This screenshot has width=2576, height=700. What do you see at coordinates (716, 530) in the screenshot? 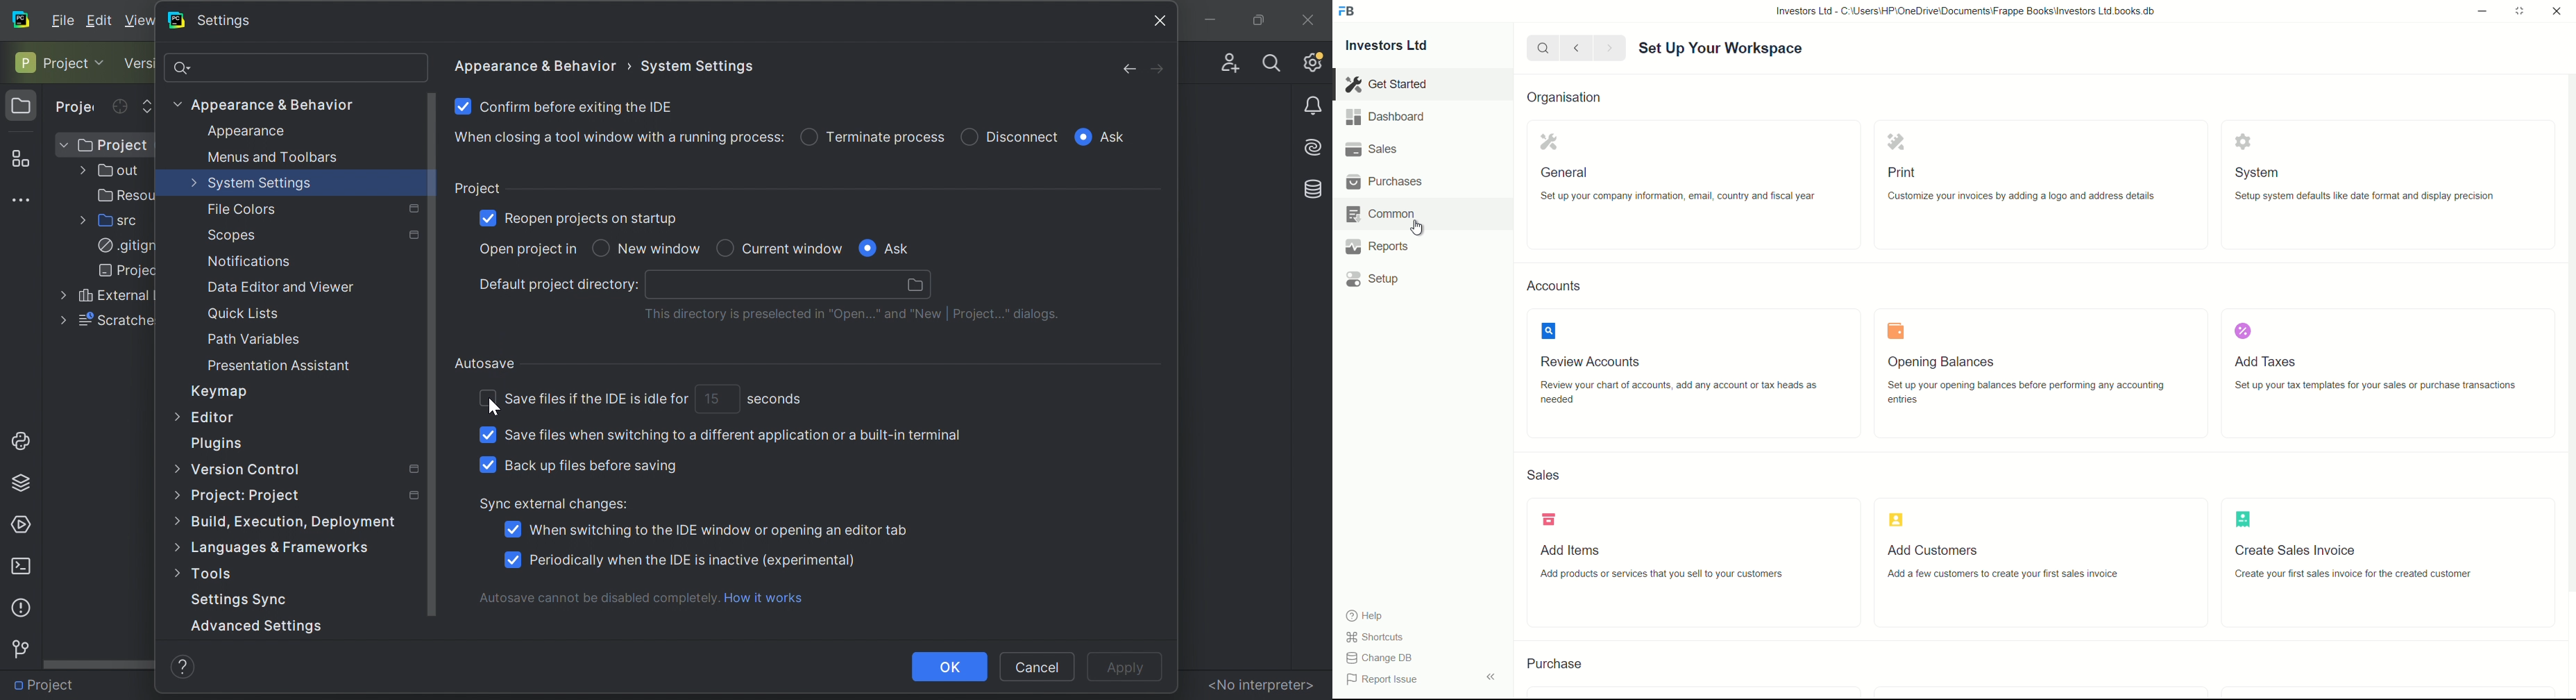
I see `When switching t the IDE window or opening an editor tab` at bounding box center [716, 530].